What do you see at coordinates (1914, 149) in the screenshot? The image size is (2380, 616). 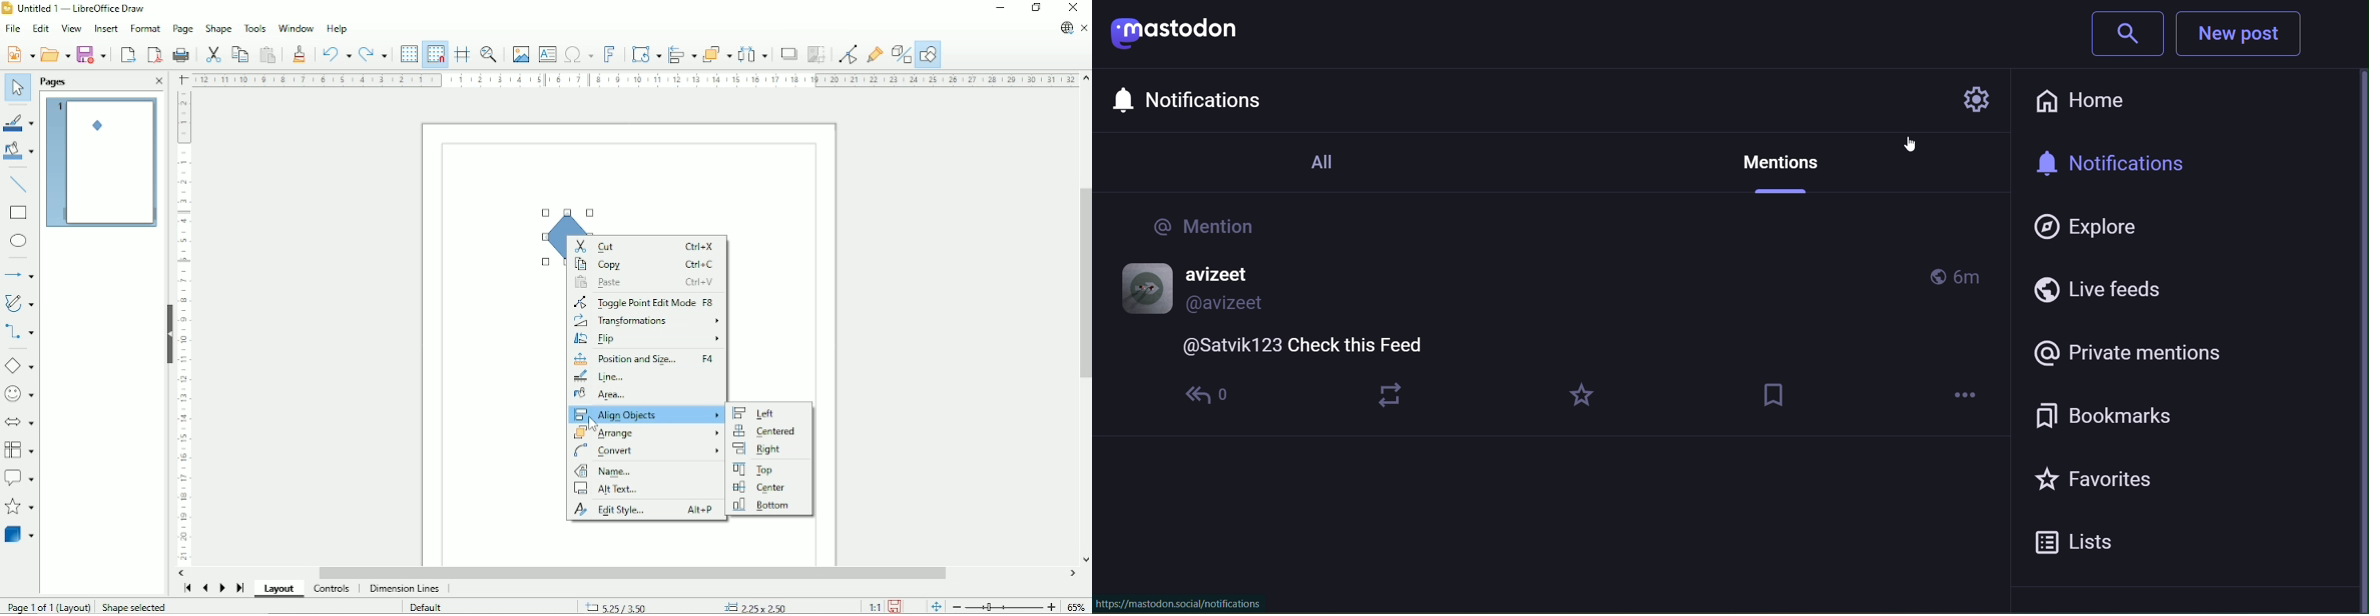 I see `cursor` at bounding box center [1914, 149].